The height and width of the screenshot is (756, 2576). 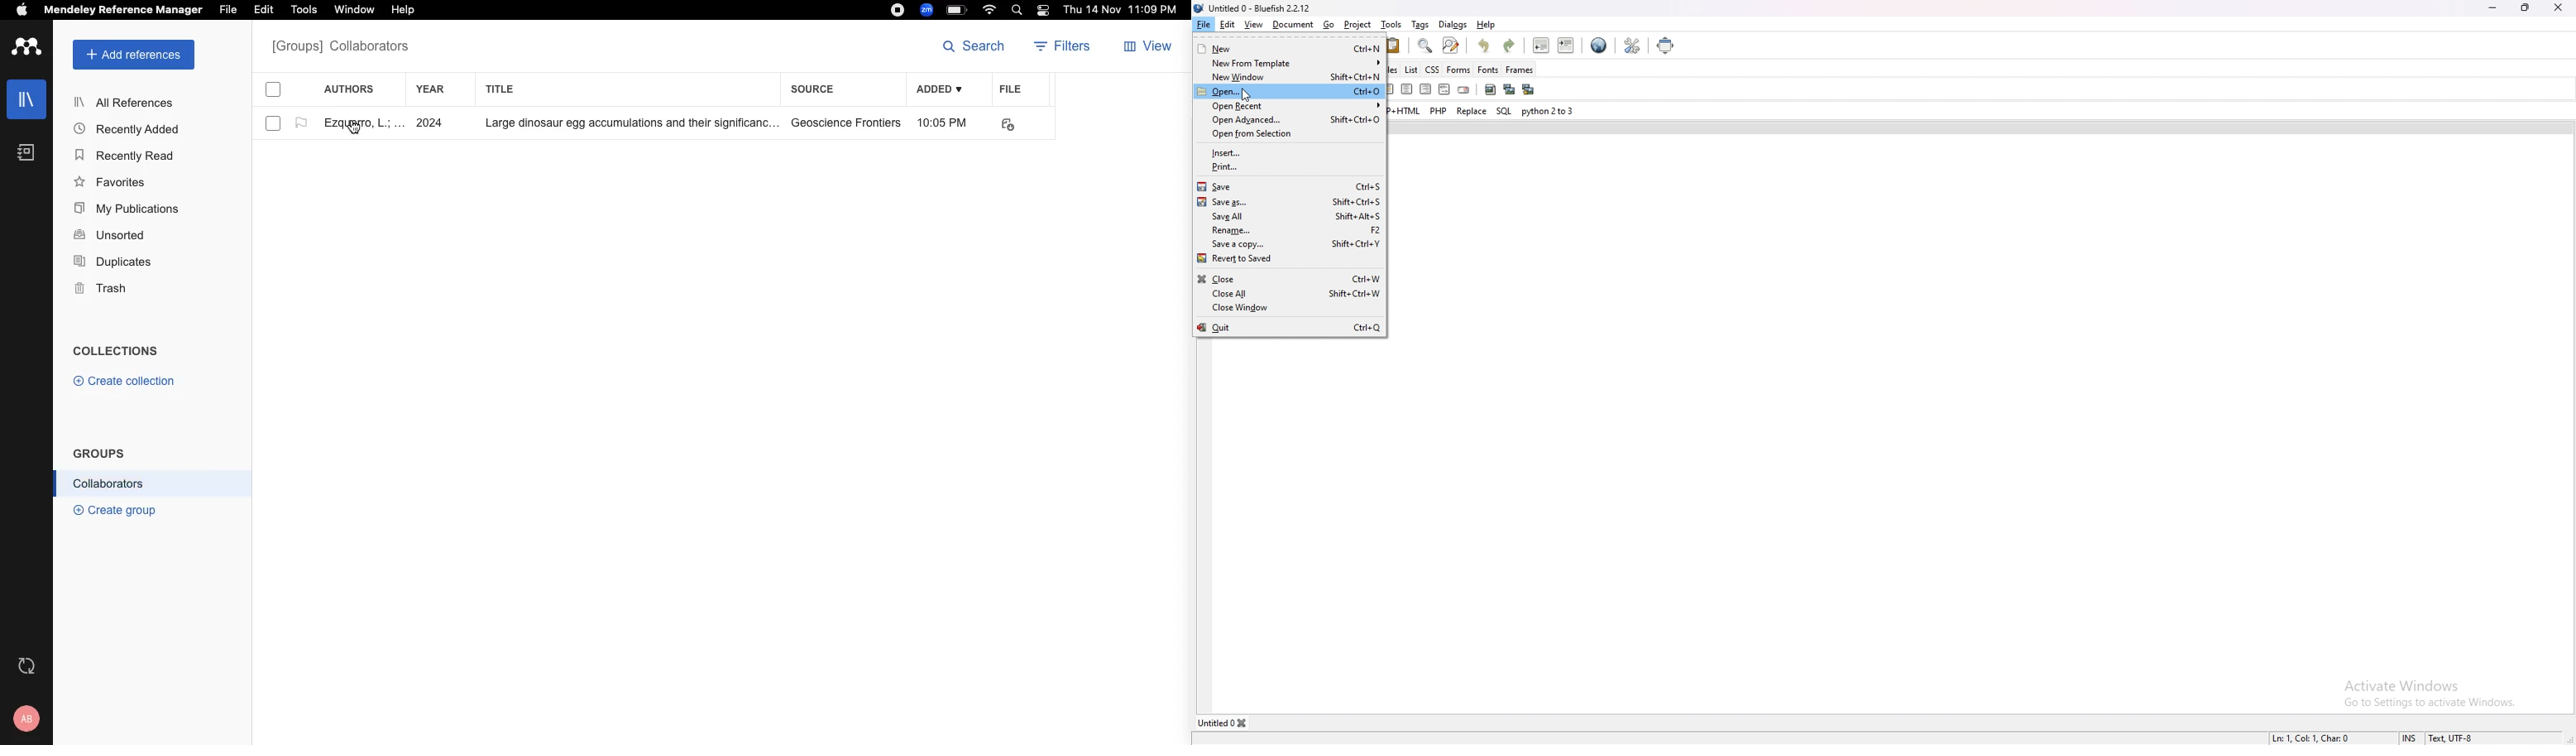 What do you see at coordinates (1512, 45) in the screenshot?
I see `redo` at bounding box center [1512, 45].